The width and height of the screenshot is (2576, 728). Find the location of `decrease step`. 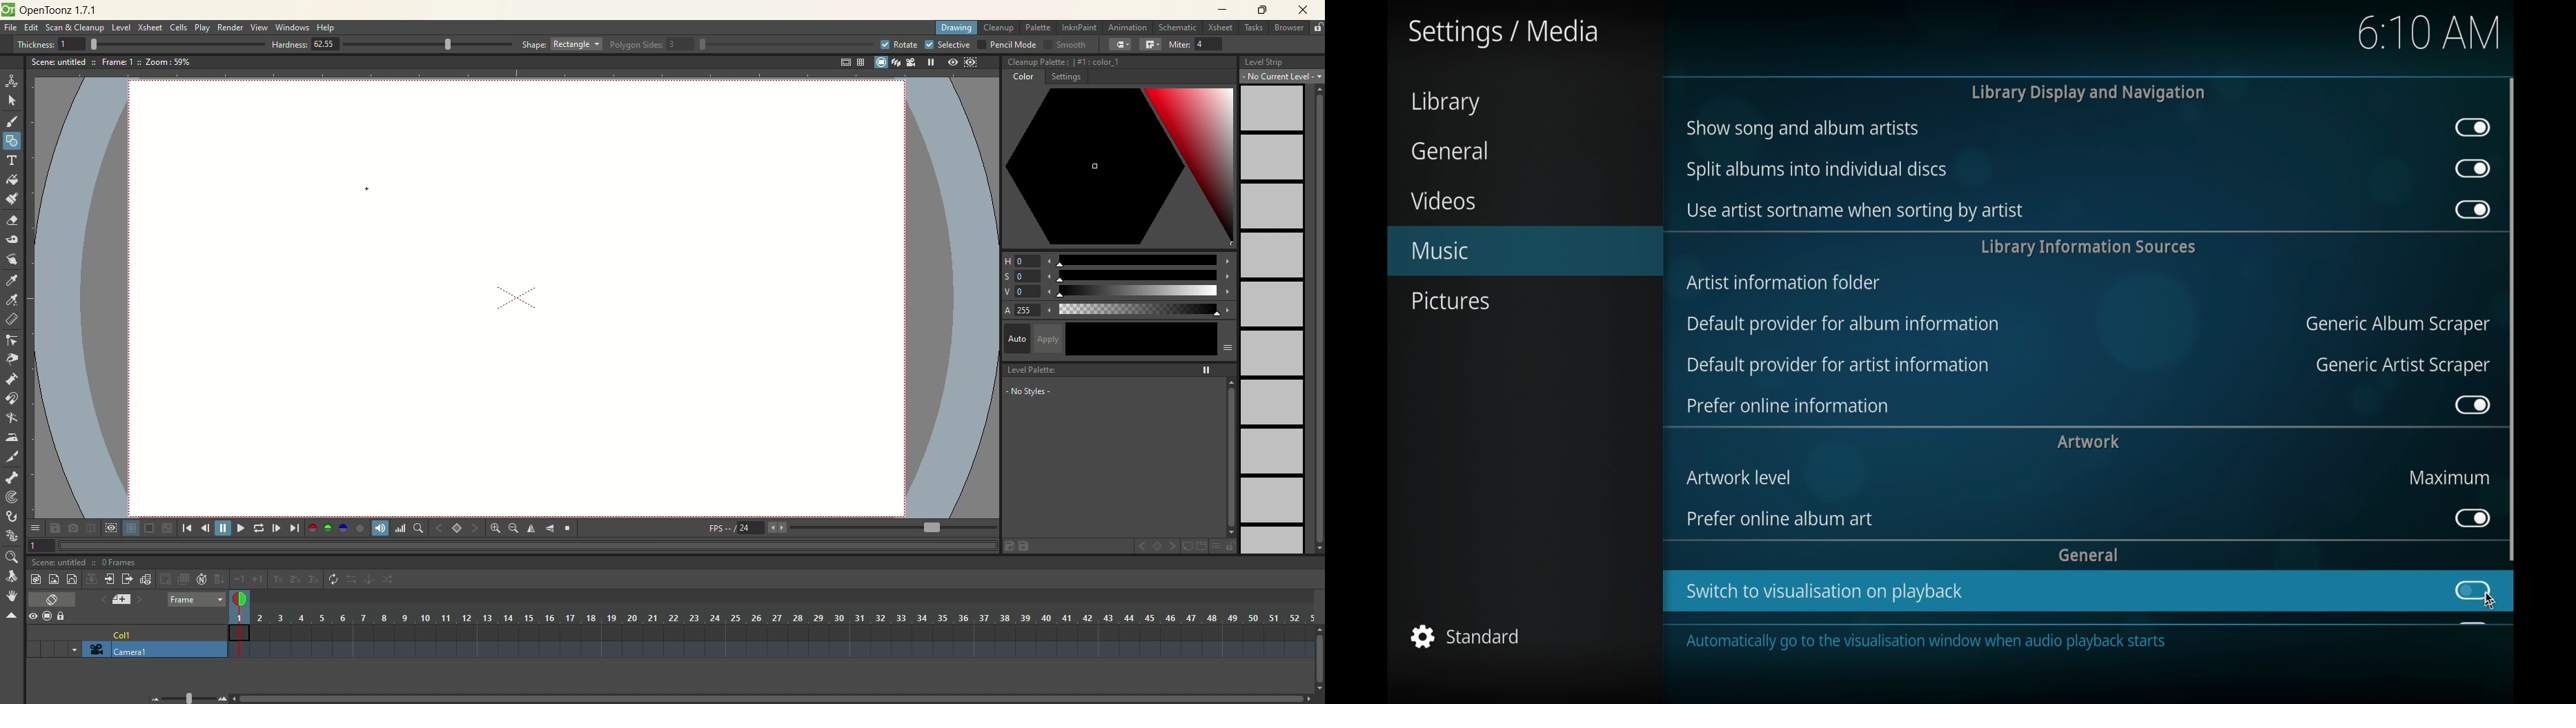

decrease step is located at coordinates (239, 580).